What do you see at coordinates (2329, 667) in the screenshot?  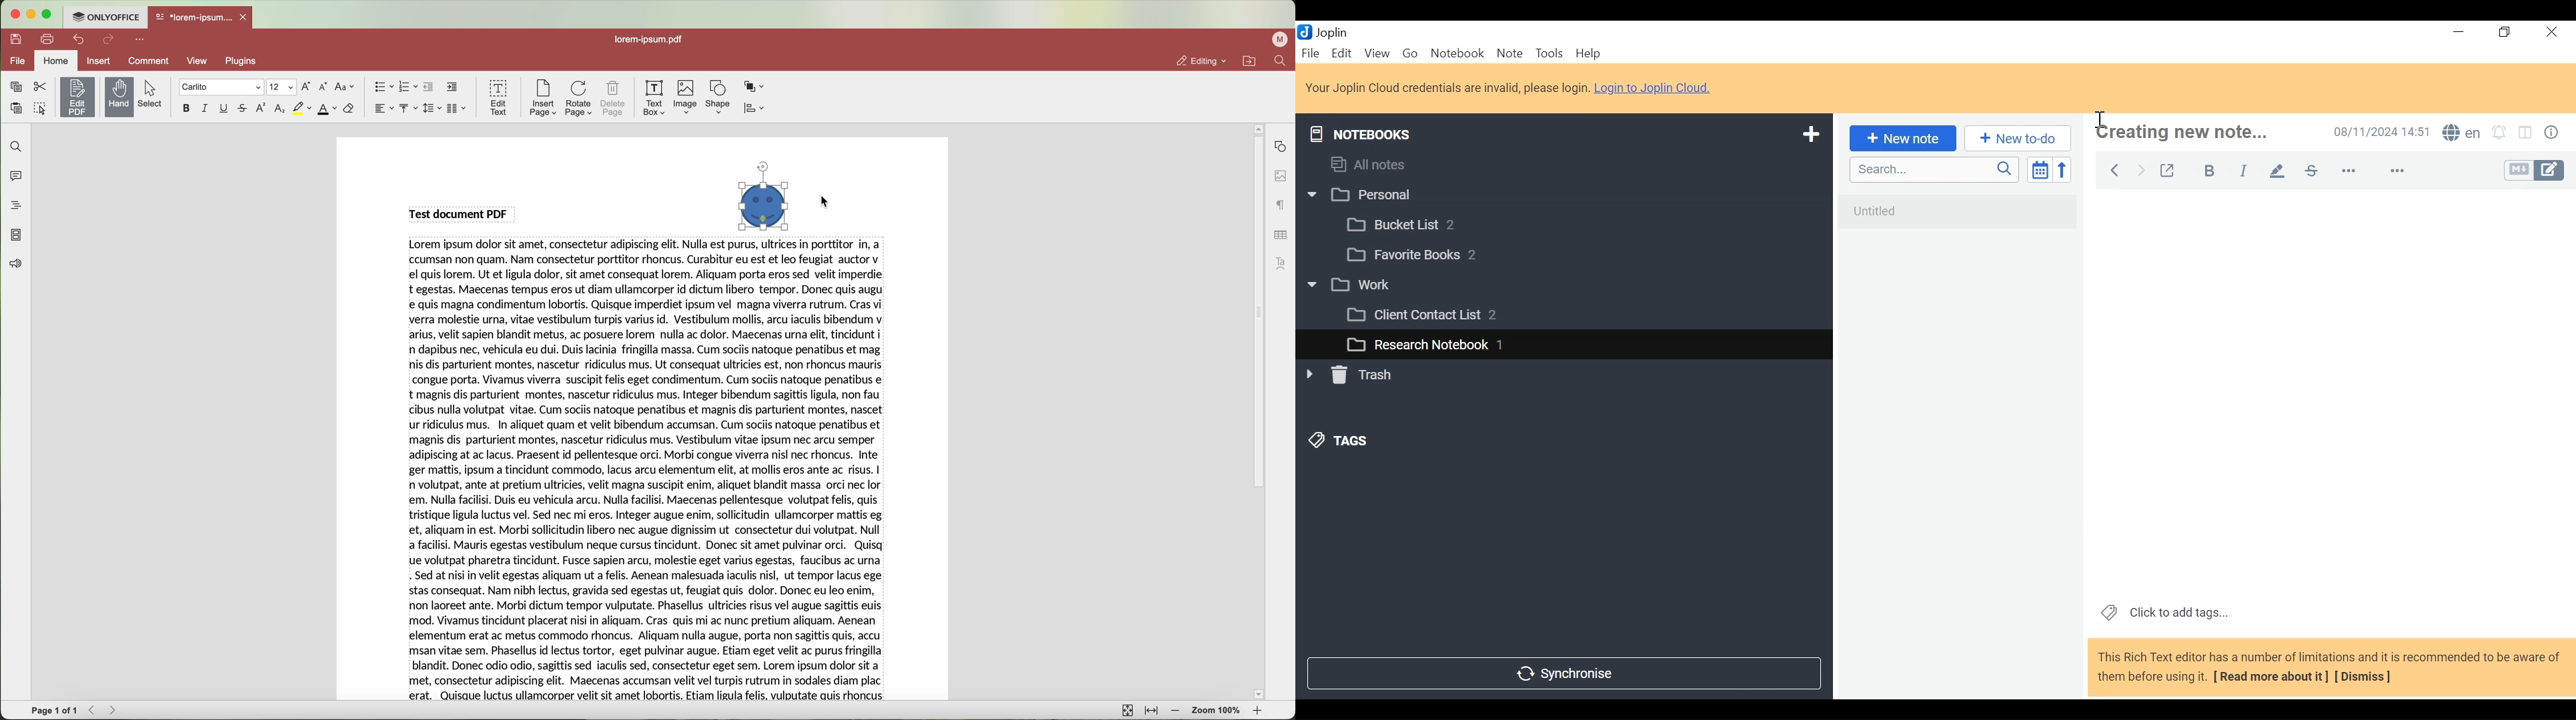 I see `This Rich Text editor has a number of limitations and it is recommended to be aware of
them before using it. [ Read more about it] [Dismiss]` at bounding box center [2329, 667].